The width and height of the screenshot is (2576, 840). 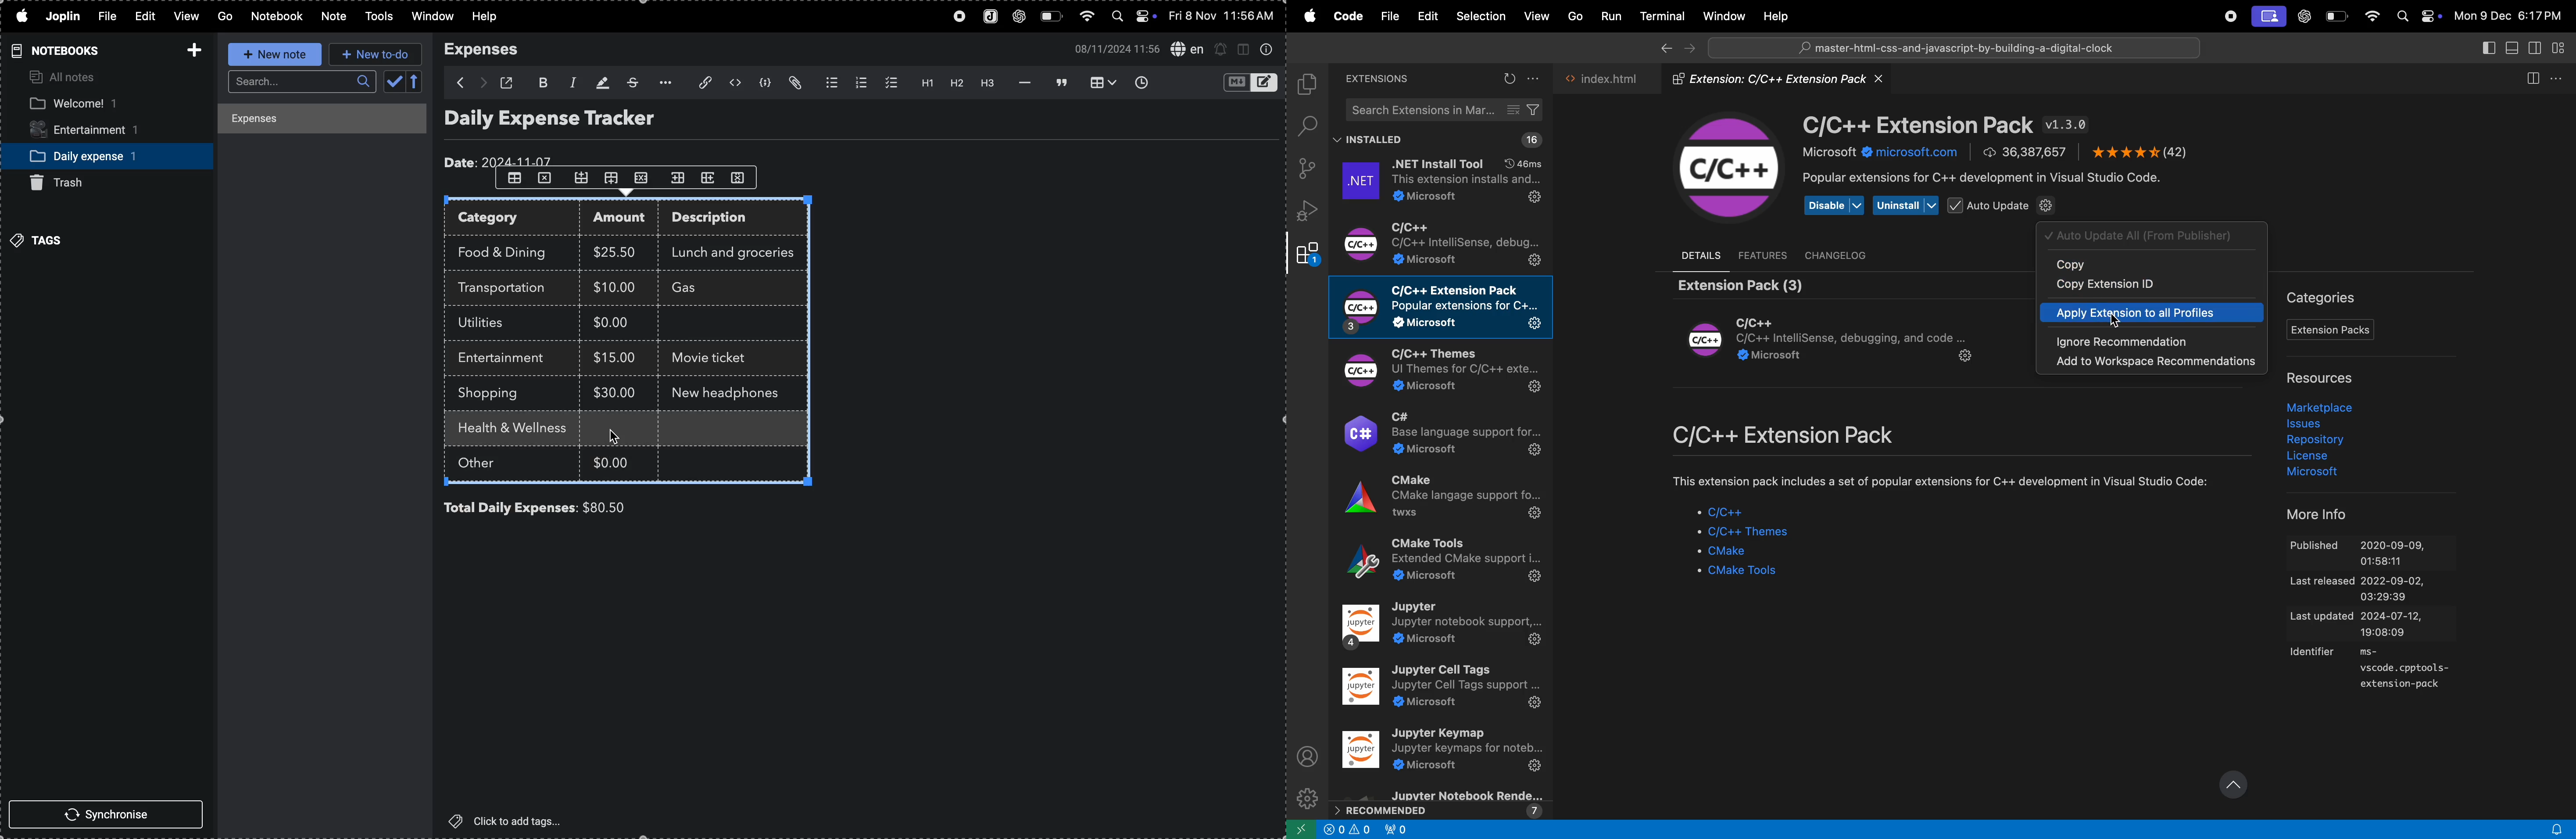 I want to click on heading 1, so click(x=923, y=83).